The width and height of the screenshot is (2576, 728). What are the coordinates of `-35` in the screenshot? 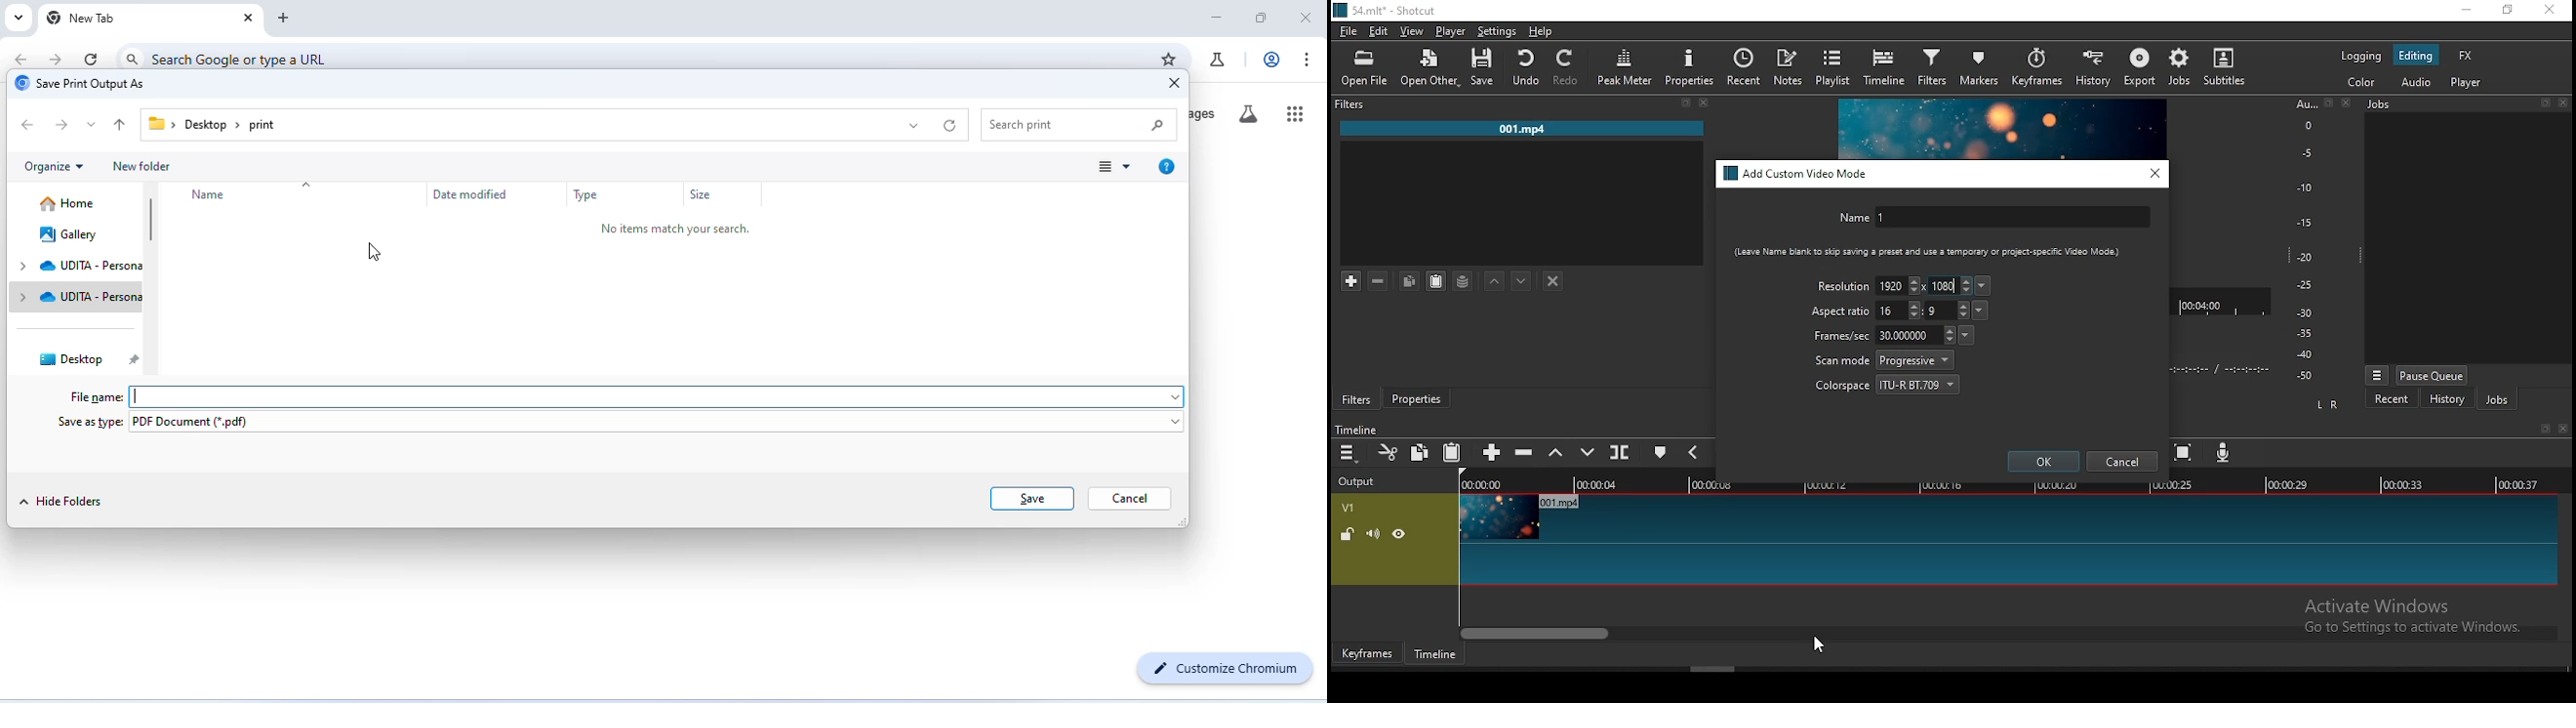 It's located at (2301, 334).